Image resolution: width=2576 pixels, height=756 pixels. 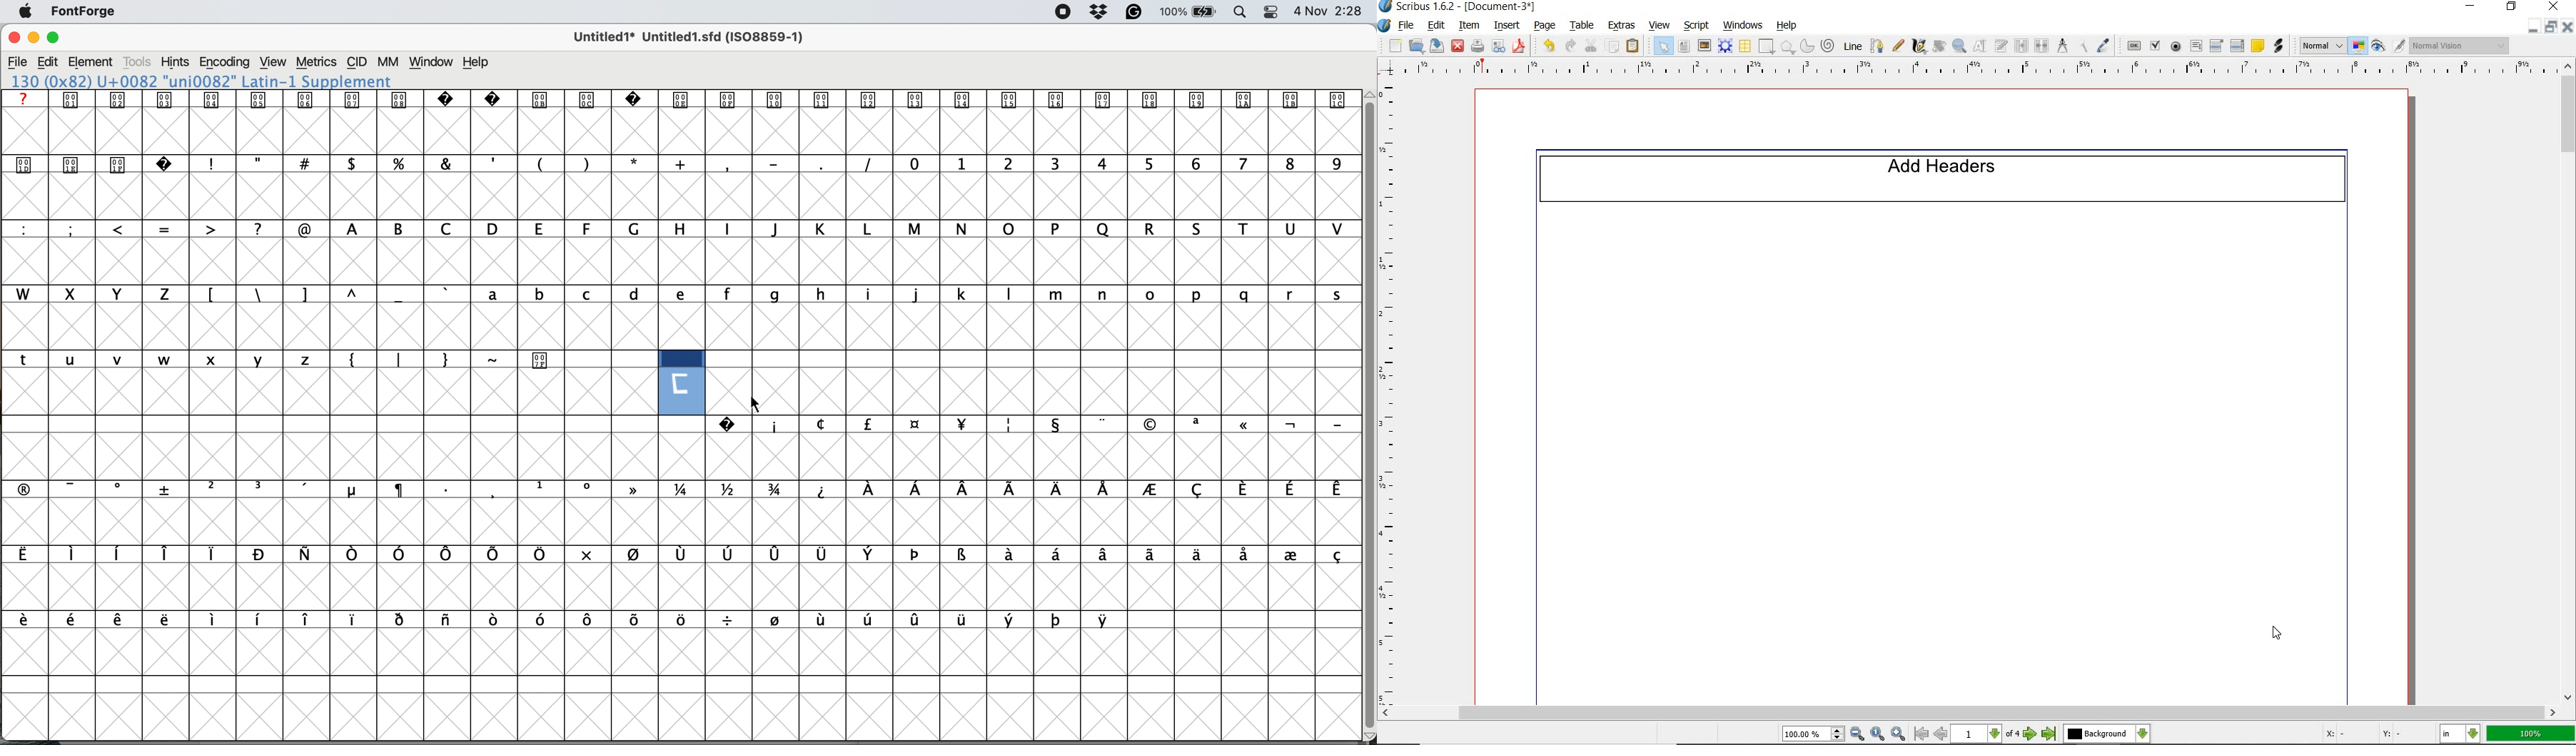 What do you see at coordinates (1899, 46) in the screenshot?
I see `freehand line` at bounding box center [1899, 46].